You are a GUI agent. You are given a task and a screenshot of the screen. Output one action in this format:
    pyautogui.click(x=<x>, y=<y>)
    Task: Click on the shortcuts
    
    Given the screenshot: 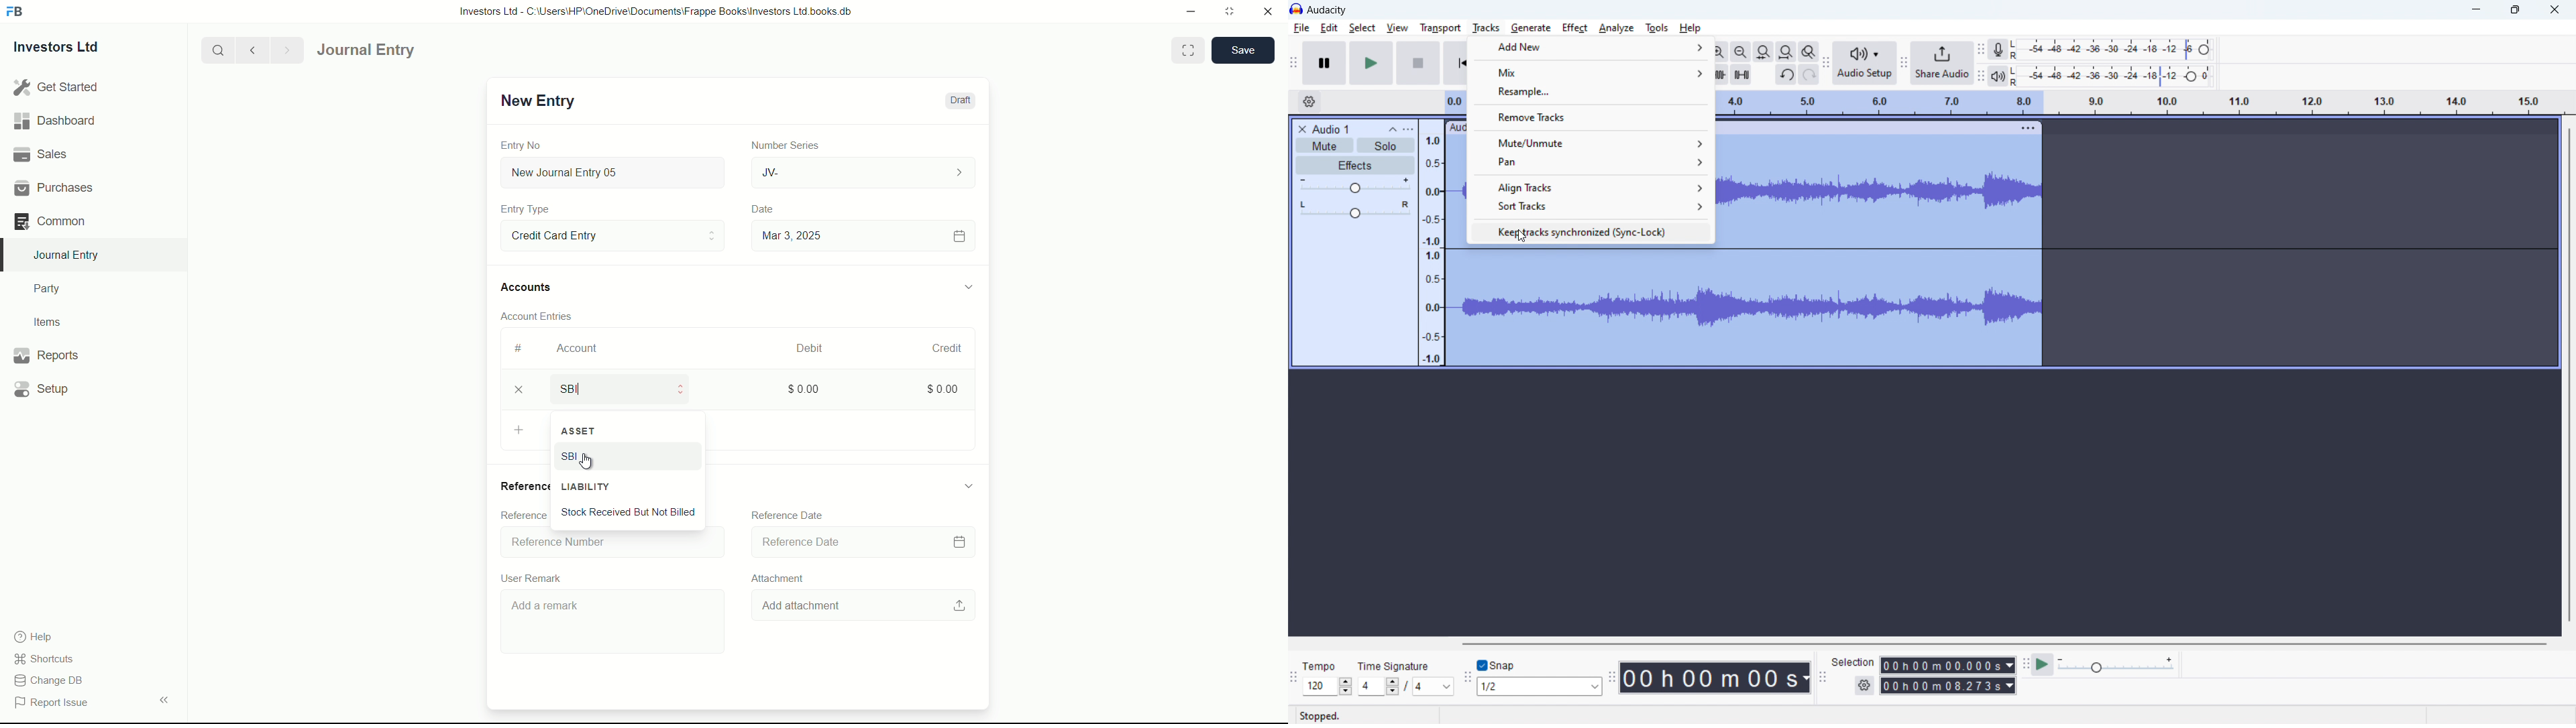 What is the action you would take?
    pyautogui.click(x=47, y=659)
    